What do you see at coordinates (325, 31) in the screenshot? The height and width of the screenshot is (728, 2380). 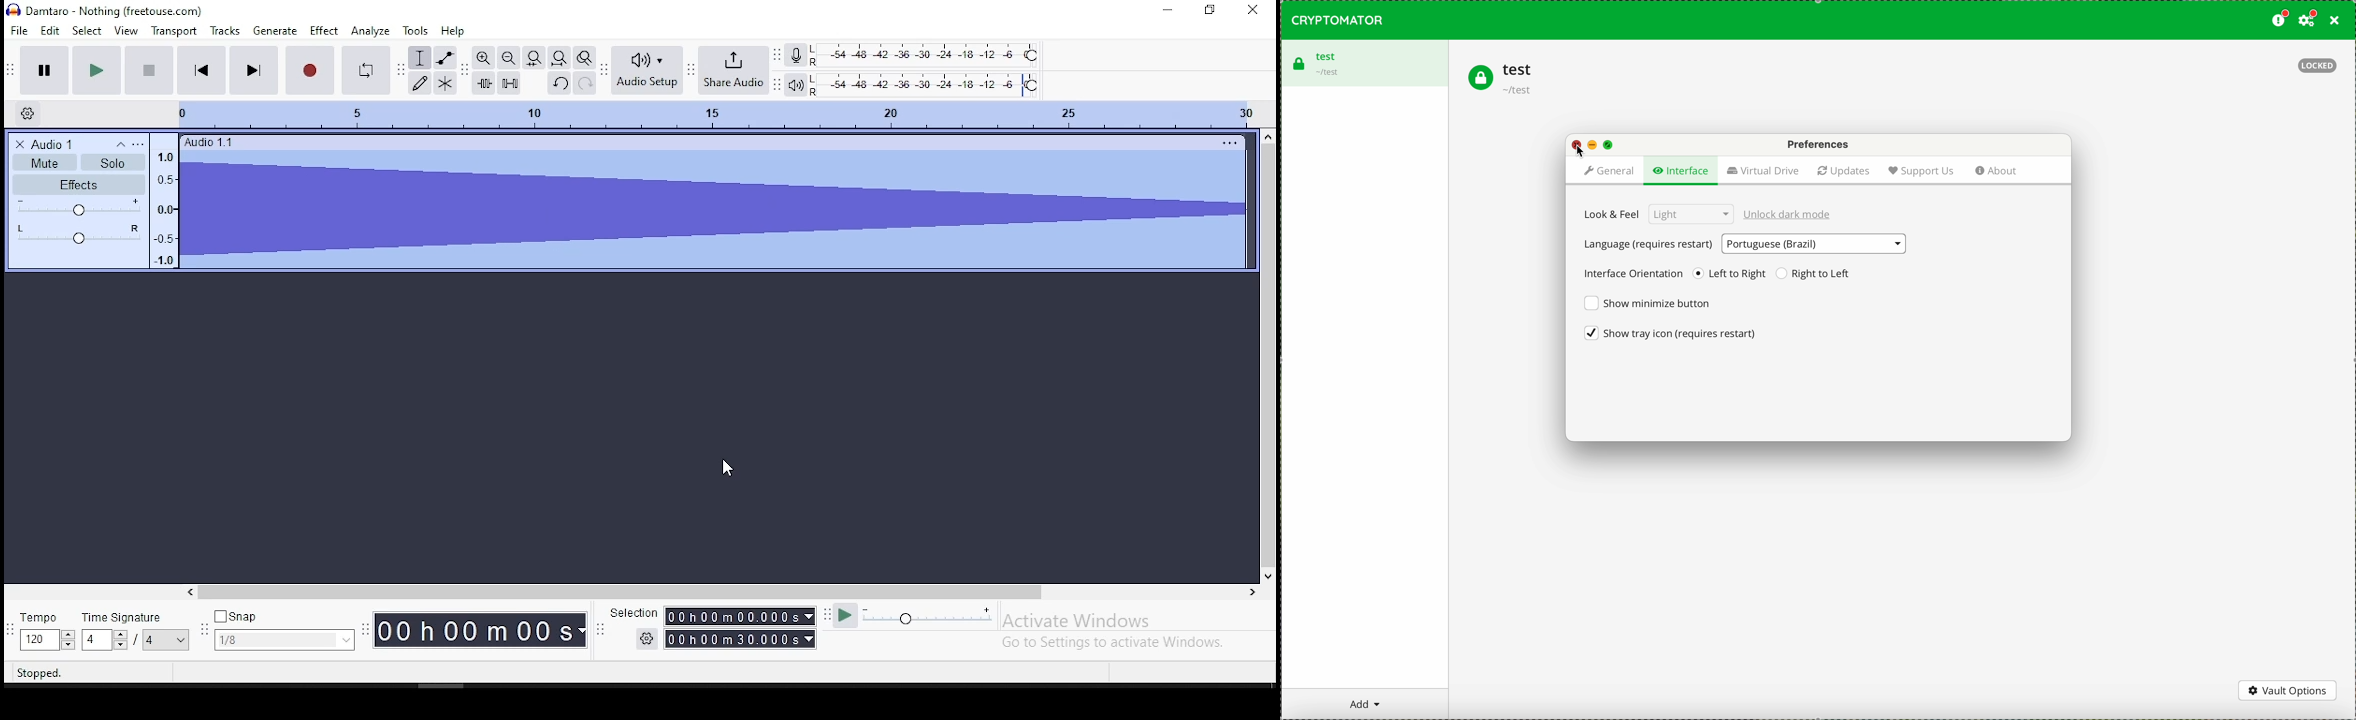 I see `effect` at bounding box center [325, 31].